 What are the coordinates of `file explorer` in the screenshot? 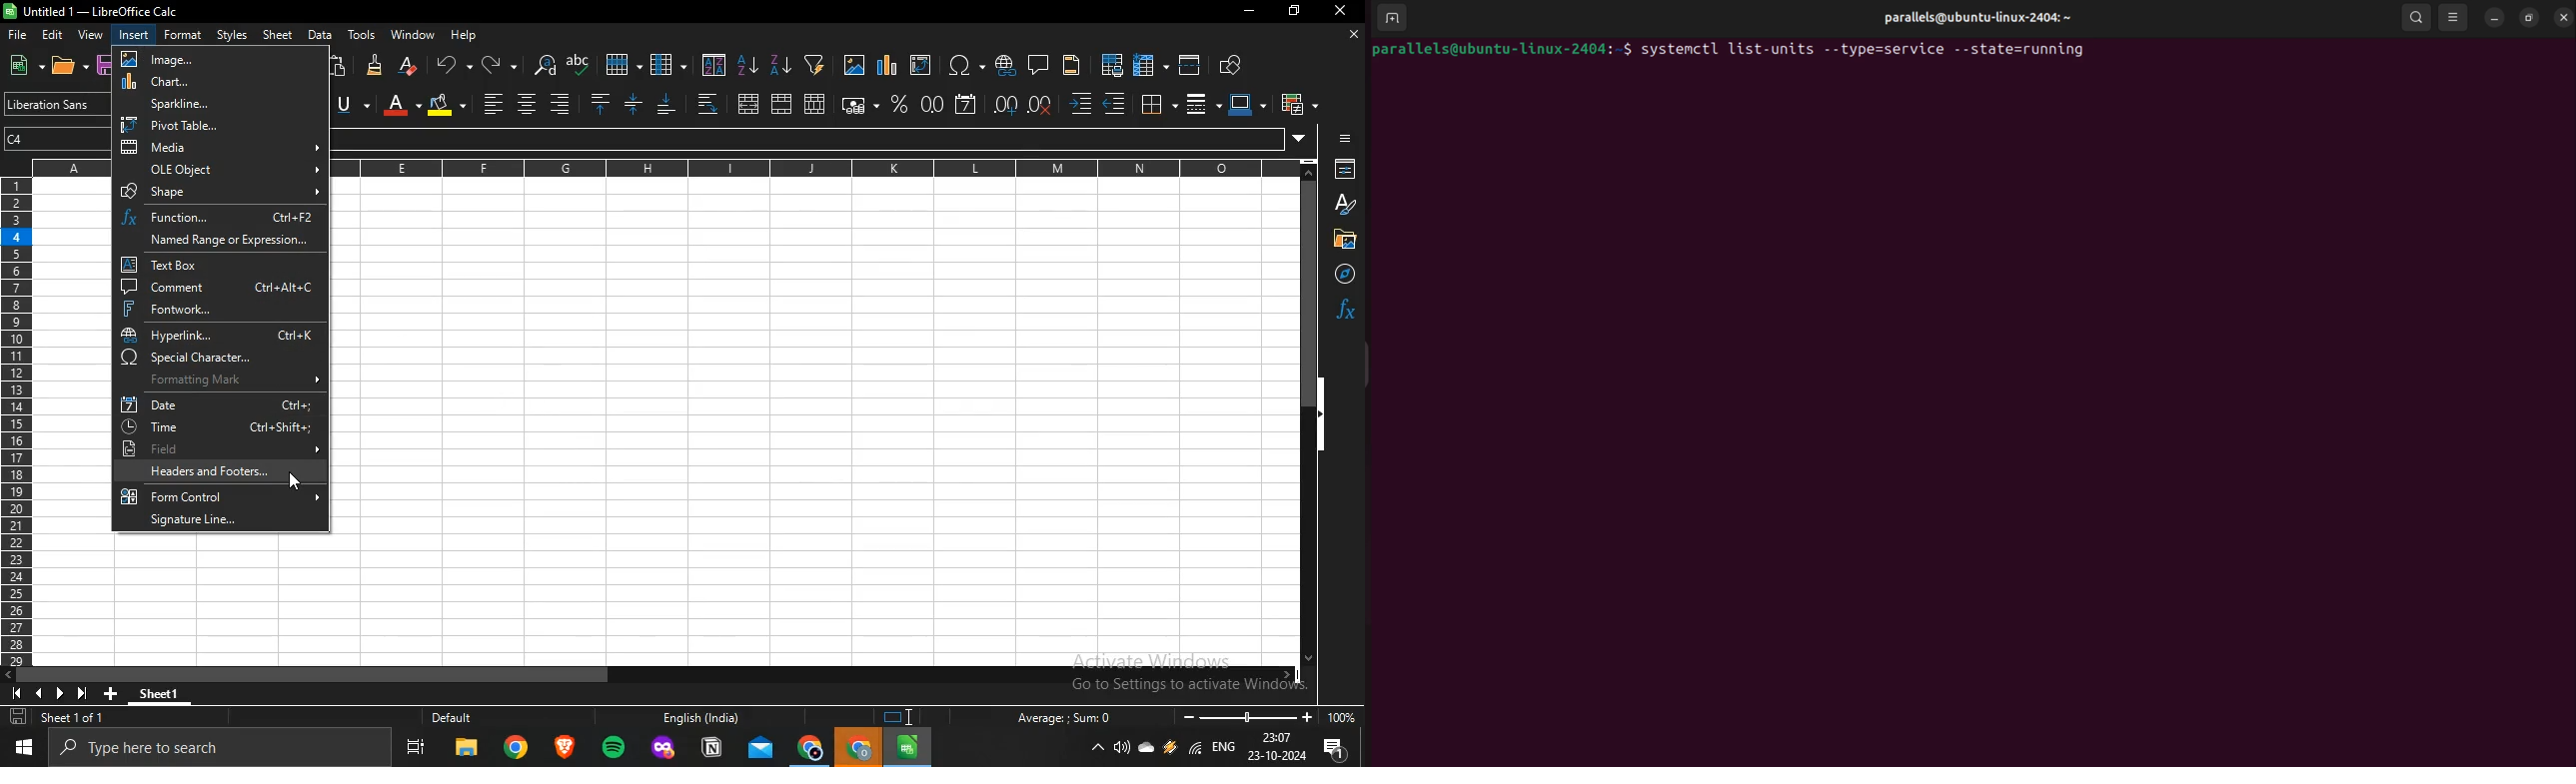 It's located at (467, 751).